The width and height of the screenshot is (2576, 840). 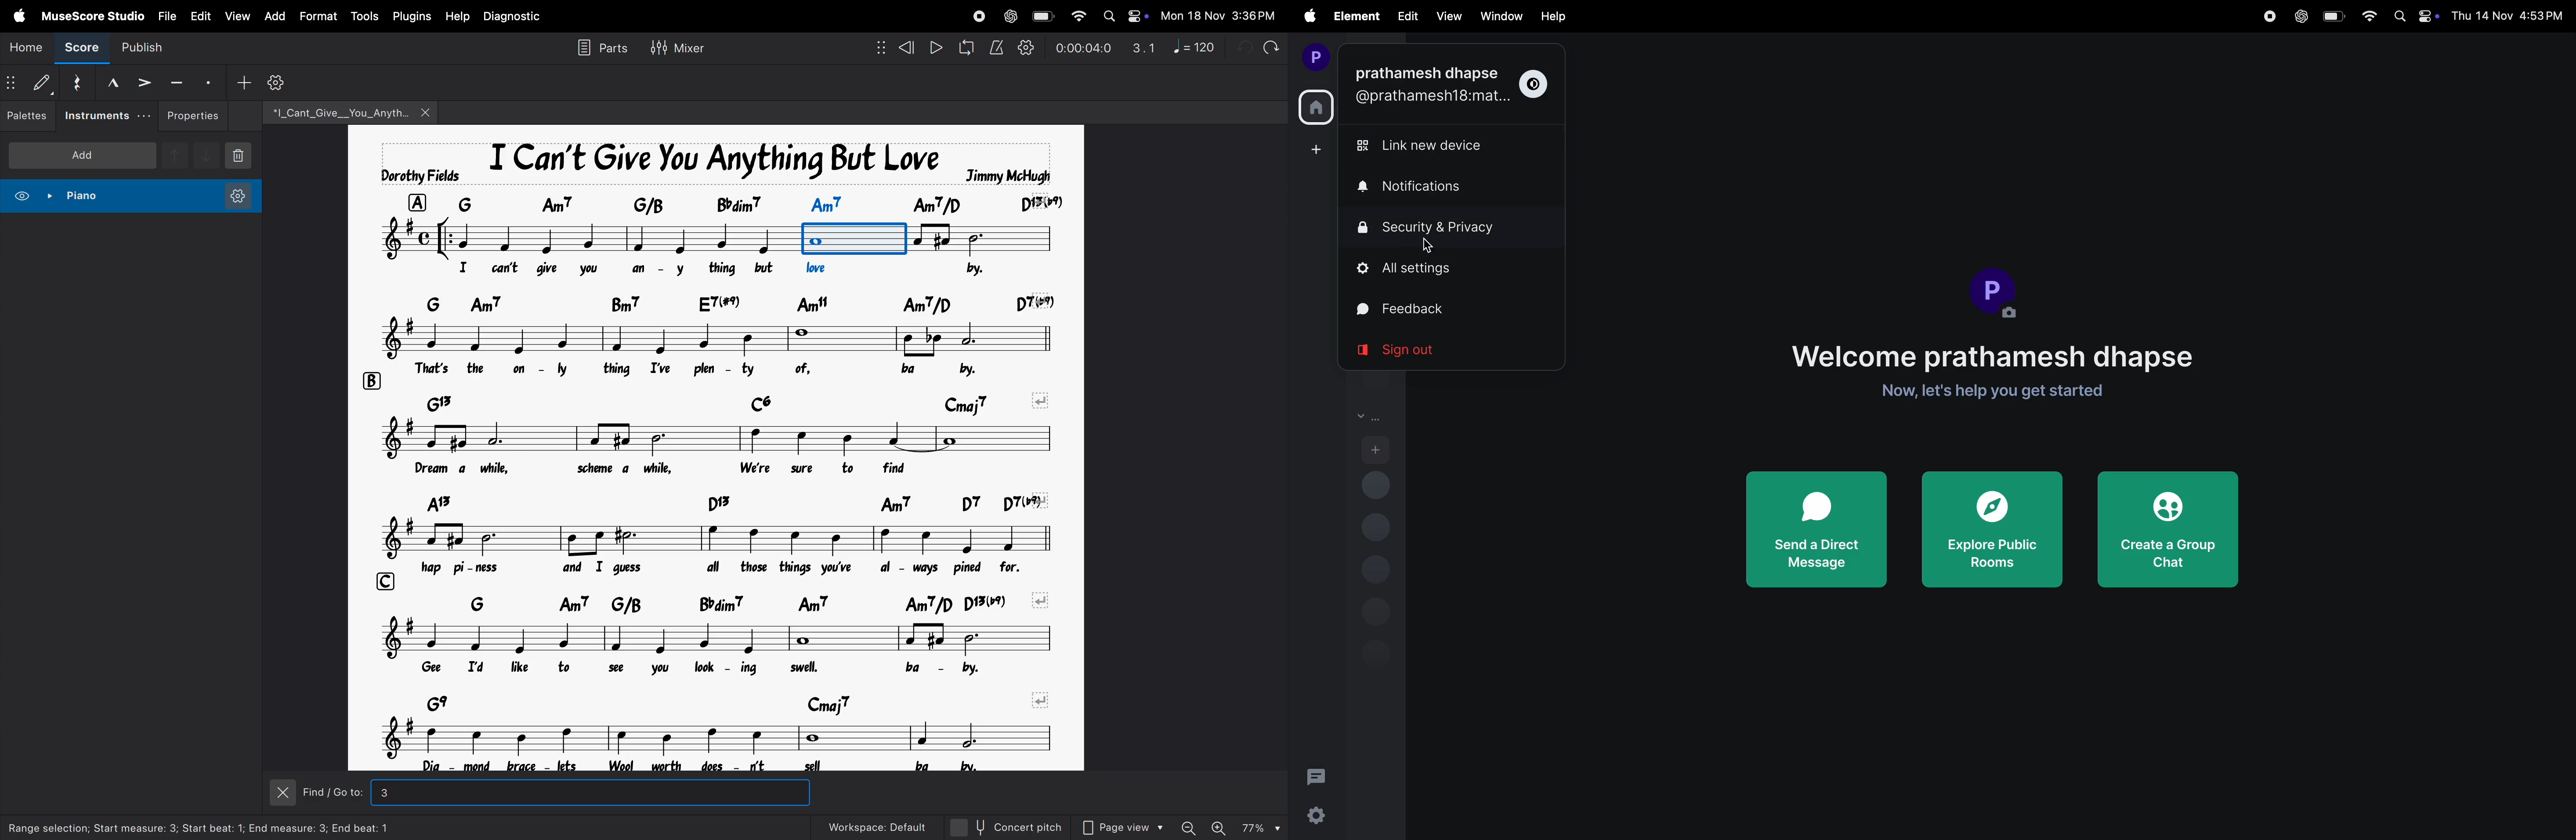 What do you see at coordinates (727, 639) in the screenshot?
I see `notes` at bounding box center [727, 639].